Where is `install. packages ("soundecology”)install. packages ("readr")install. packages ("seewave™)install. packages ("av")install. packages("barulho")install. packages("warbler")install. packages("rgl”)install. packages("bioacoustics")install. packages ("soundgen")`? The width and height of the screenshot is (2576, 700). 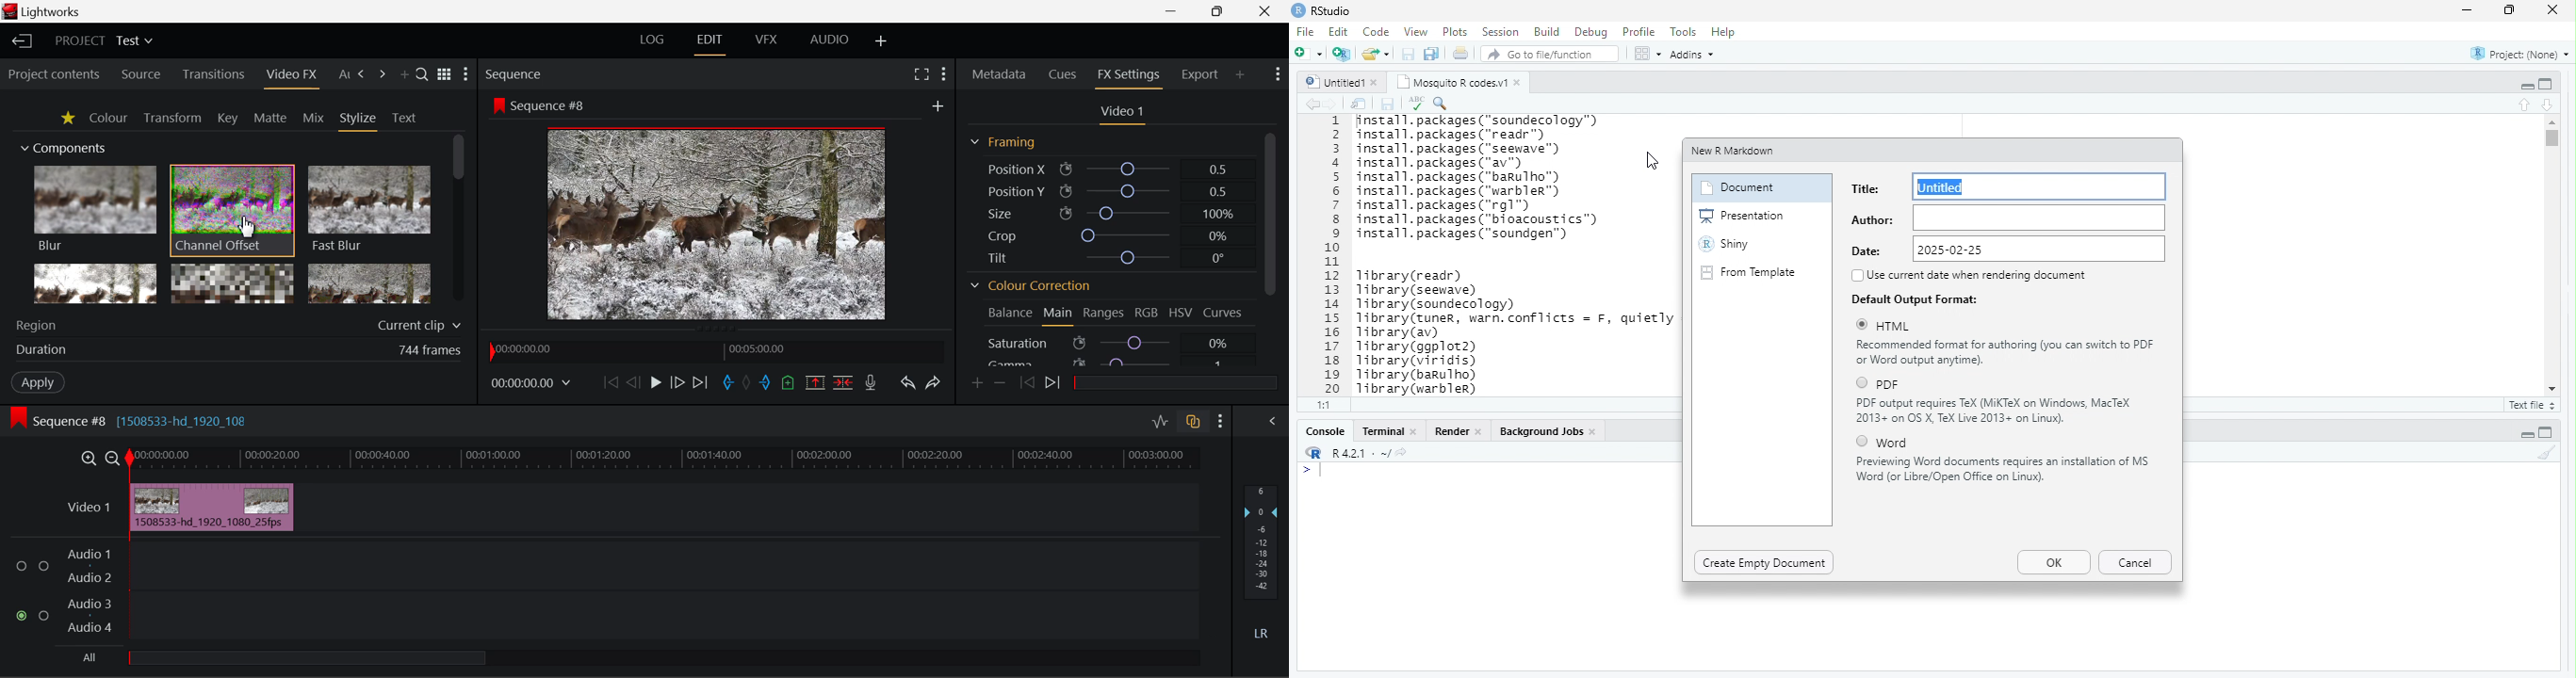
install. packages ("soundecology”)install. packages ("readr")install. packages ("seewave™)install. packages ("av")install. packages("barulho")install. packages("warbler")install. packages("rgl”)install. packages("bioacoustics")install. packages ("soundgen") is located at coordinates (1488, 179).